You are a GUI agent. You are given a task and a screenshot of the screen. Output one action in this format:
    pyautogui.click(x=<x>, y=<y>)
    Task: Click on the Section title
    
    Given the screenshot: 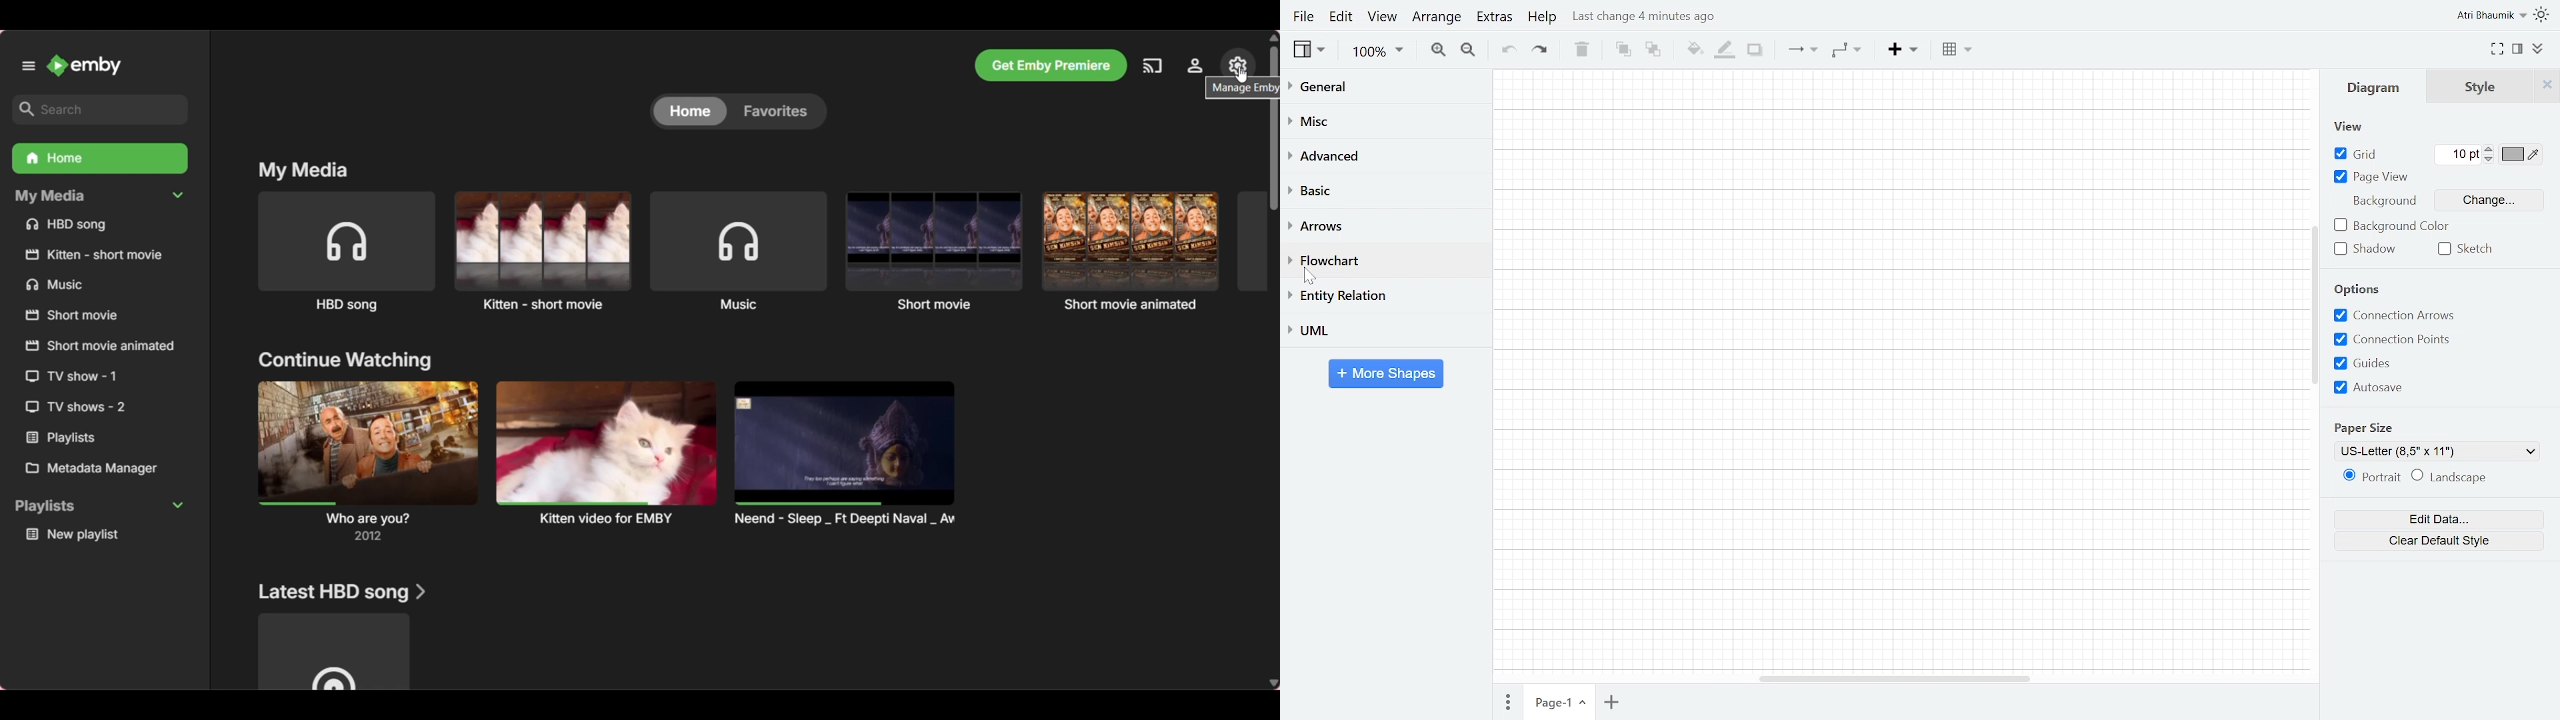 What is the action you would take?
    pyautogui.click(x=346, y=361)
    